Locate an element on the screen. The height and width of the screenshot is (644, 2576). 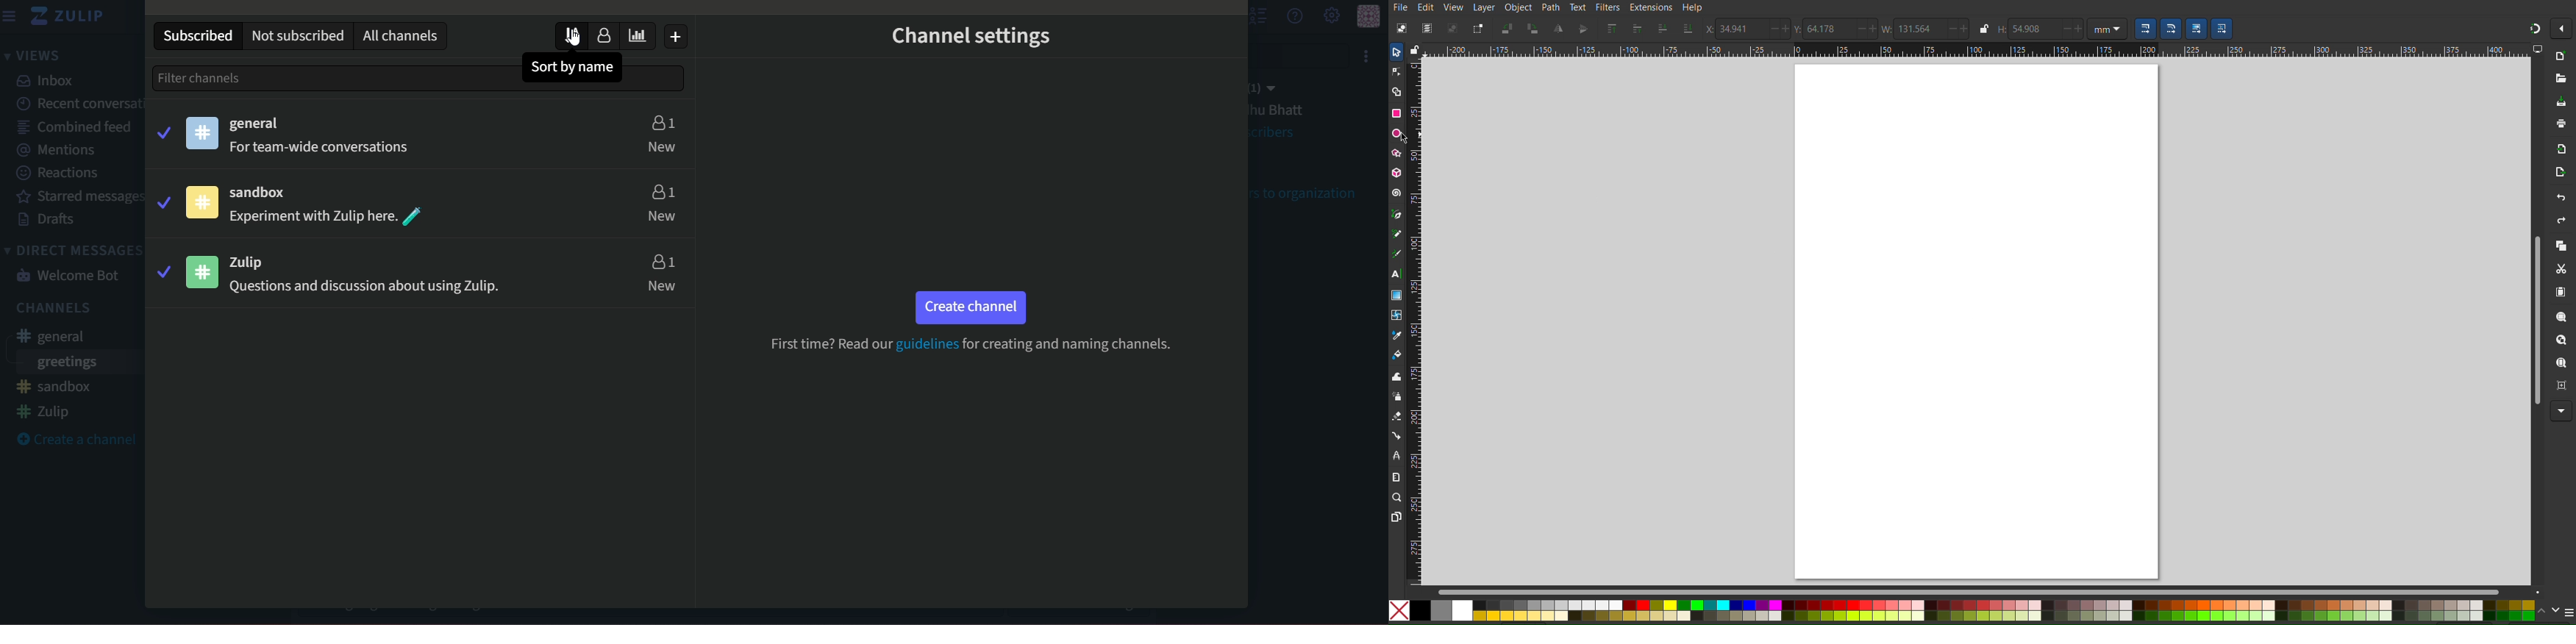
 is located at coordinates (1961, 613).